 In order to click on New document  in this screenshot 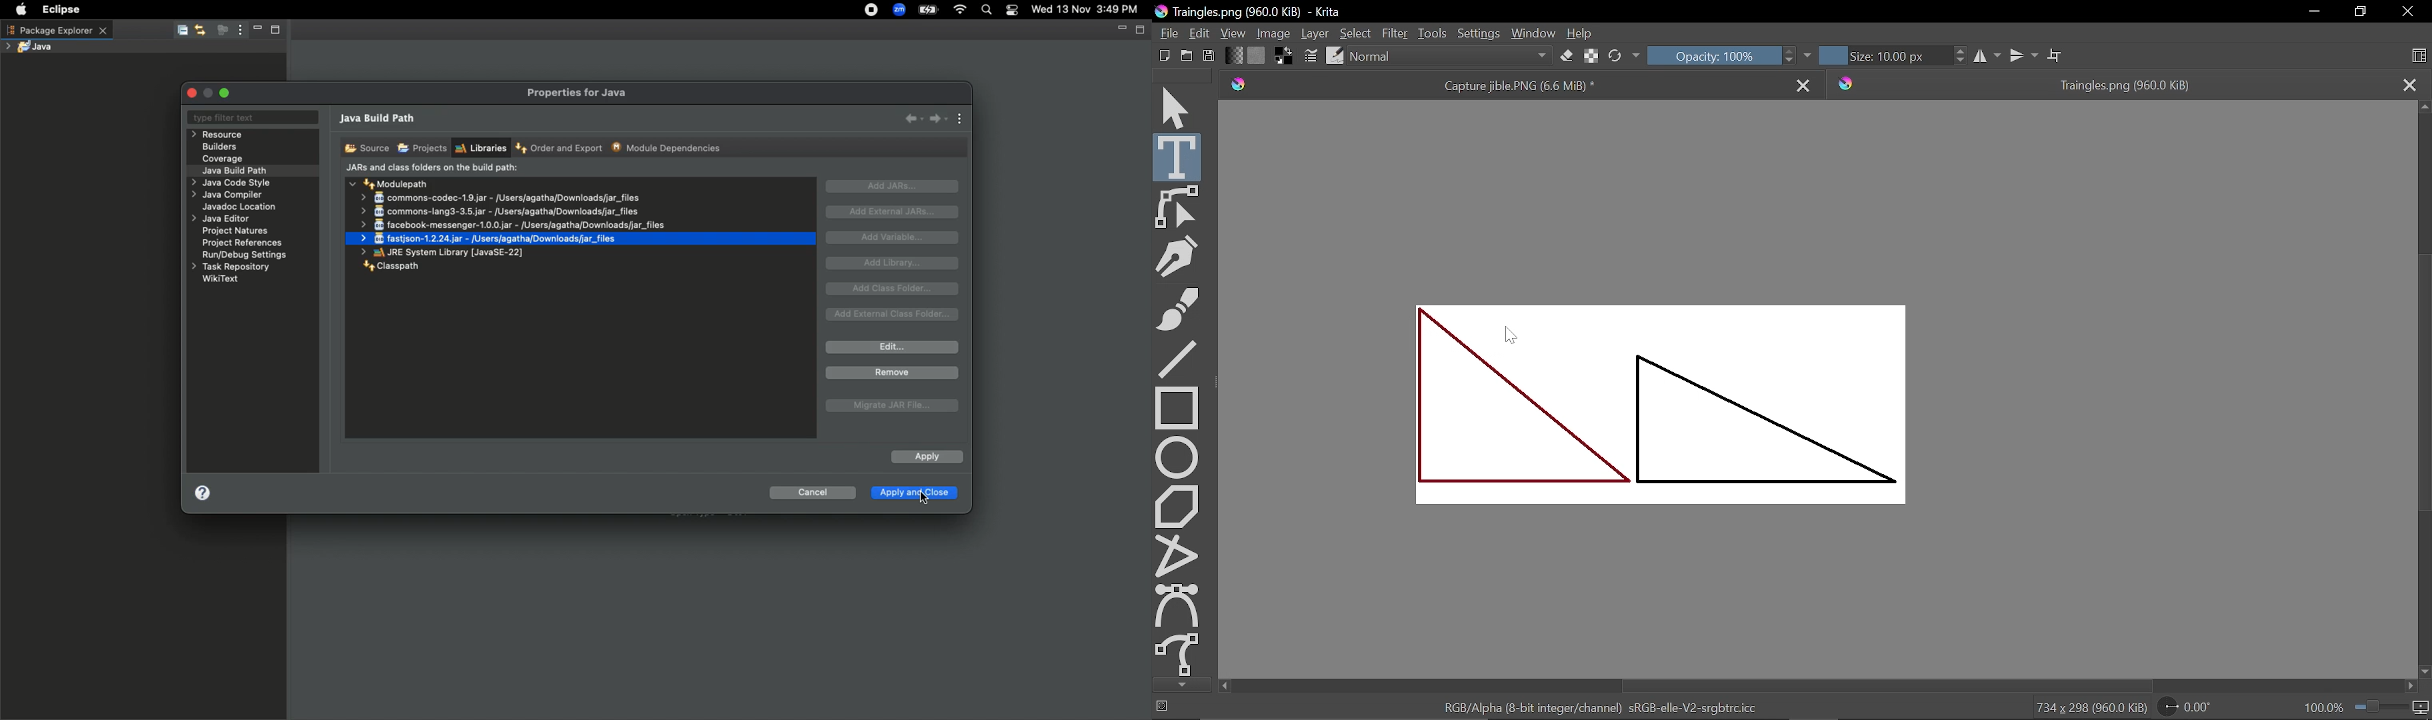, I will do `click(1162, 57)`.